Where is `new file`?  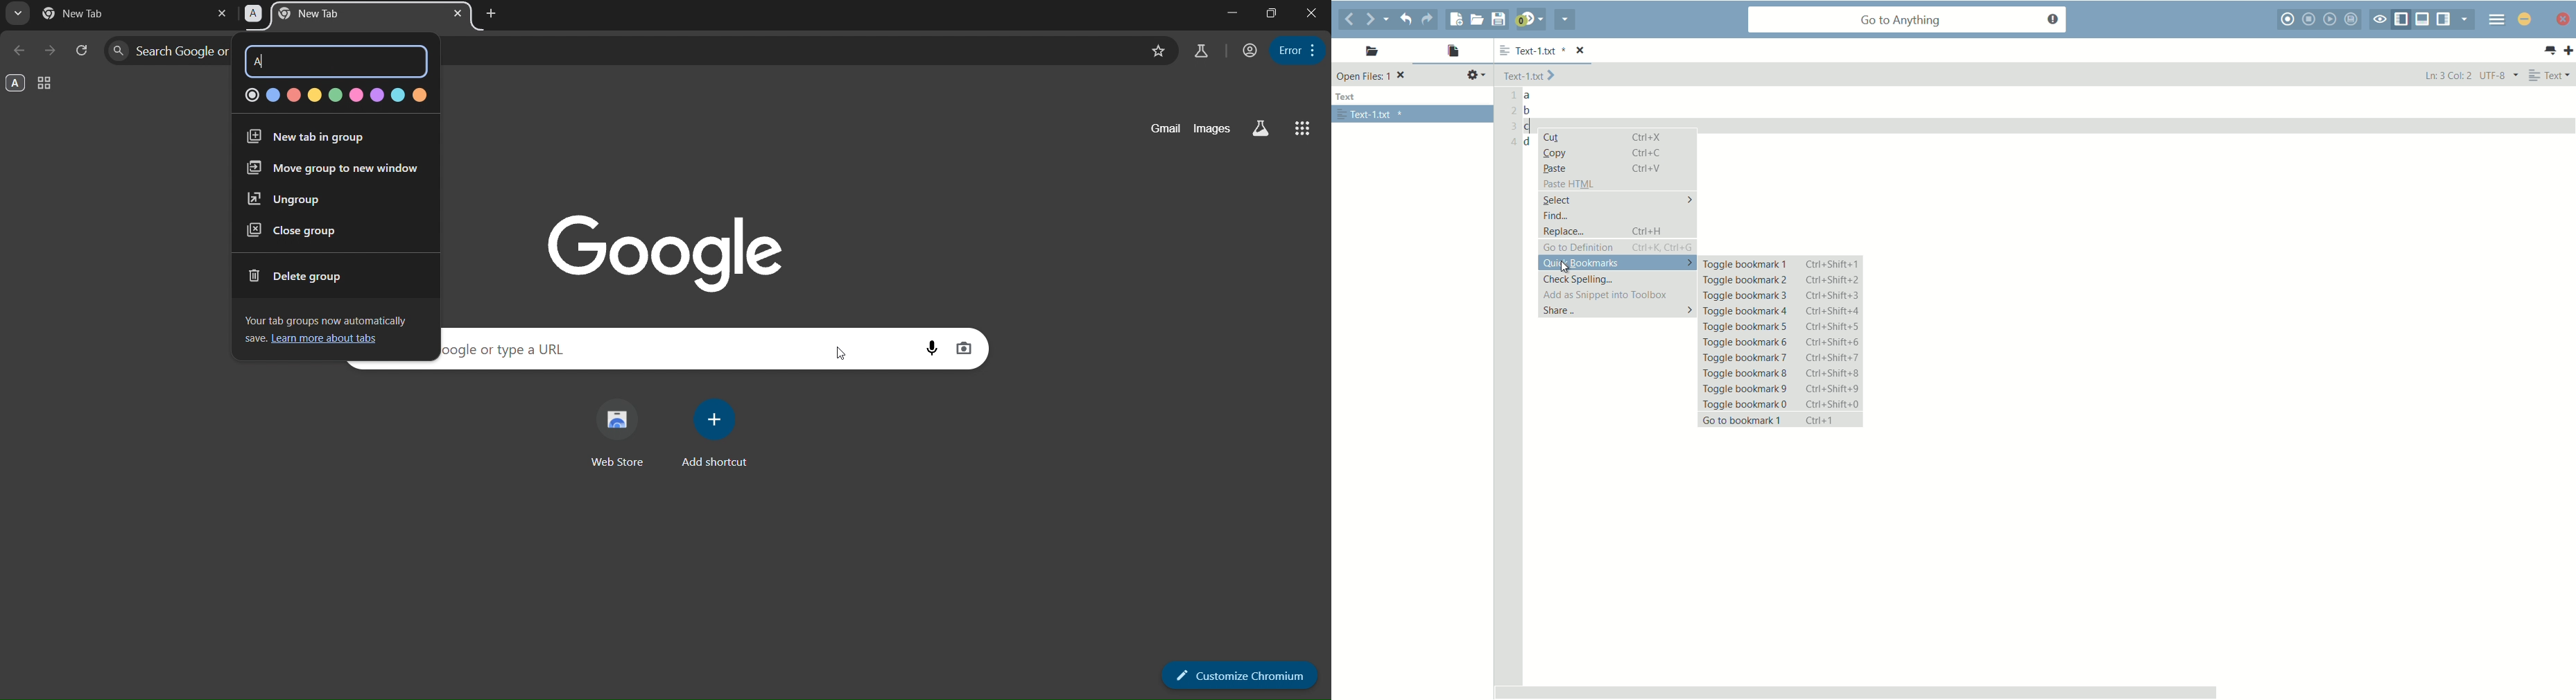 new file is located at coordinates (1455, 19).